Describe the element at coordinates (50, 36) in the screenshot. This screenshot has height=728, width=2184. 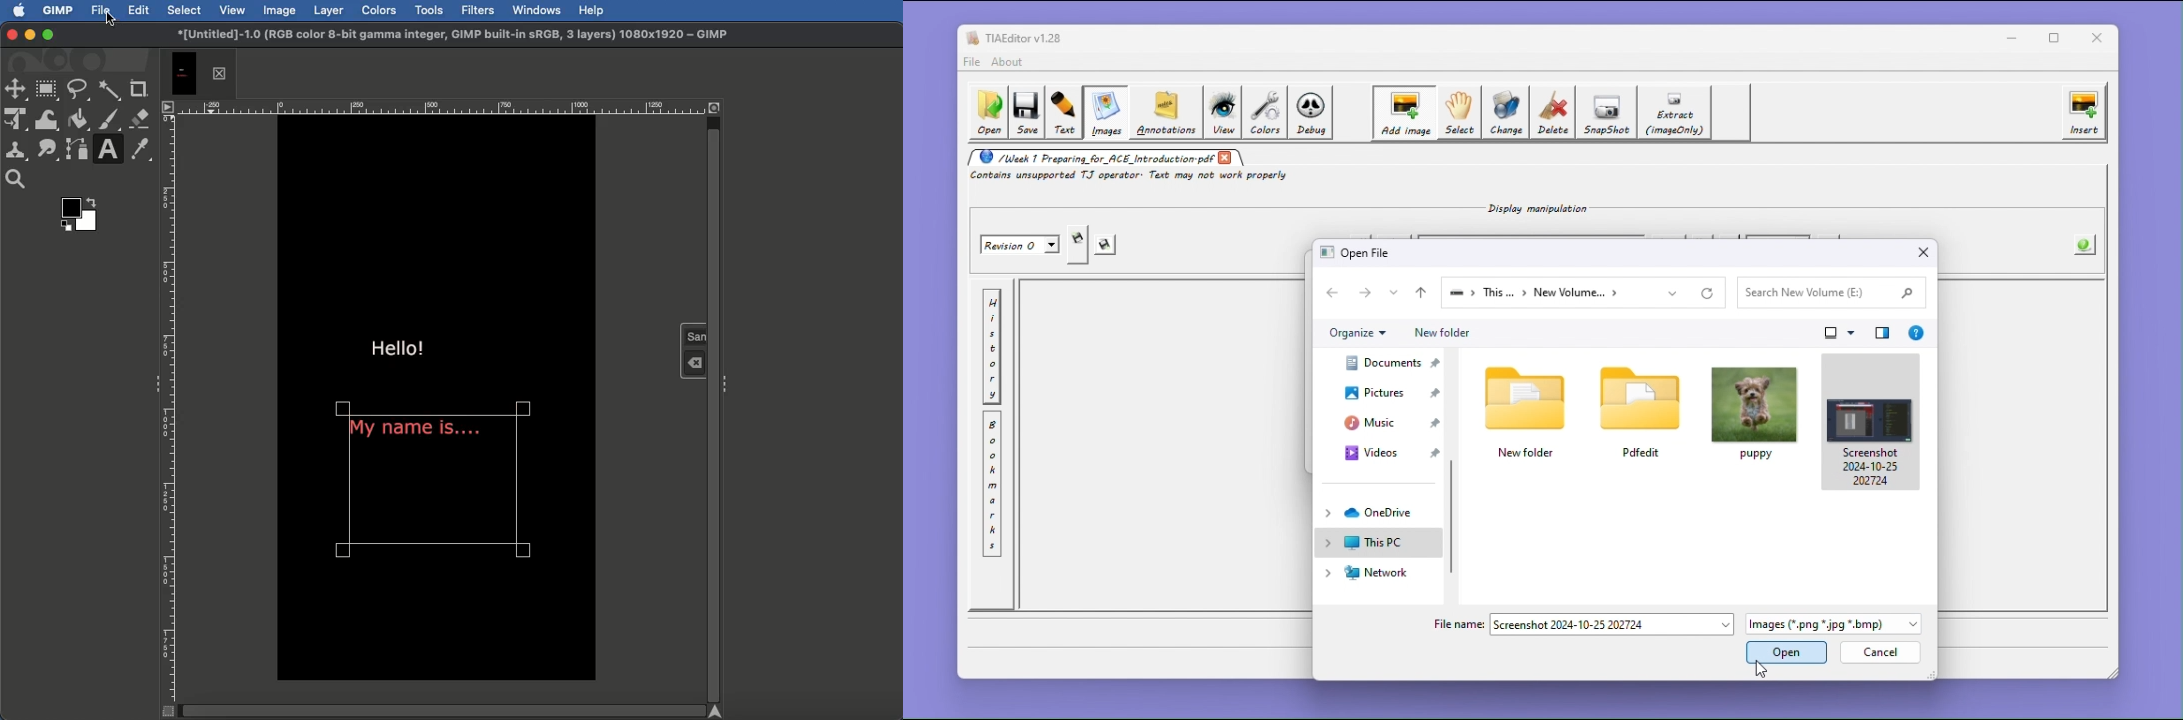
I see `Maximize` at that location.